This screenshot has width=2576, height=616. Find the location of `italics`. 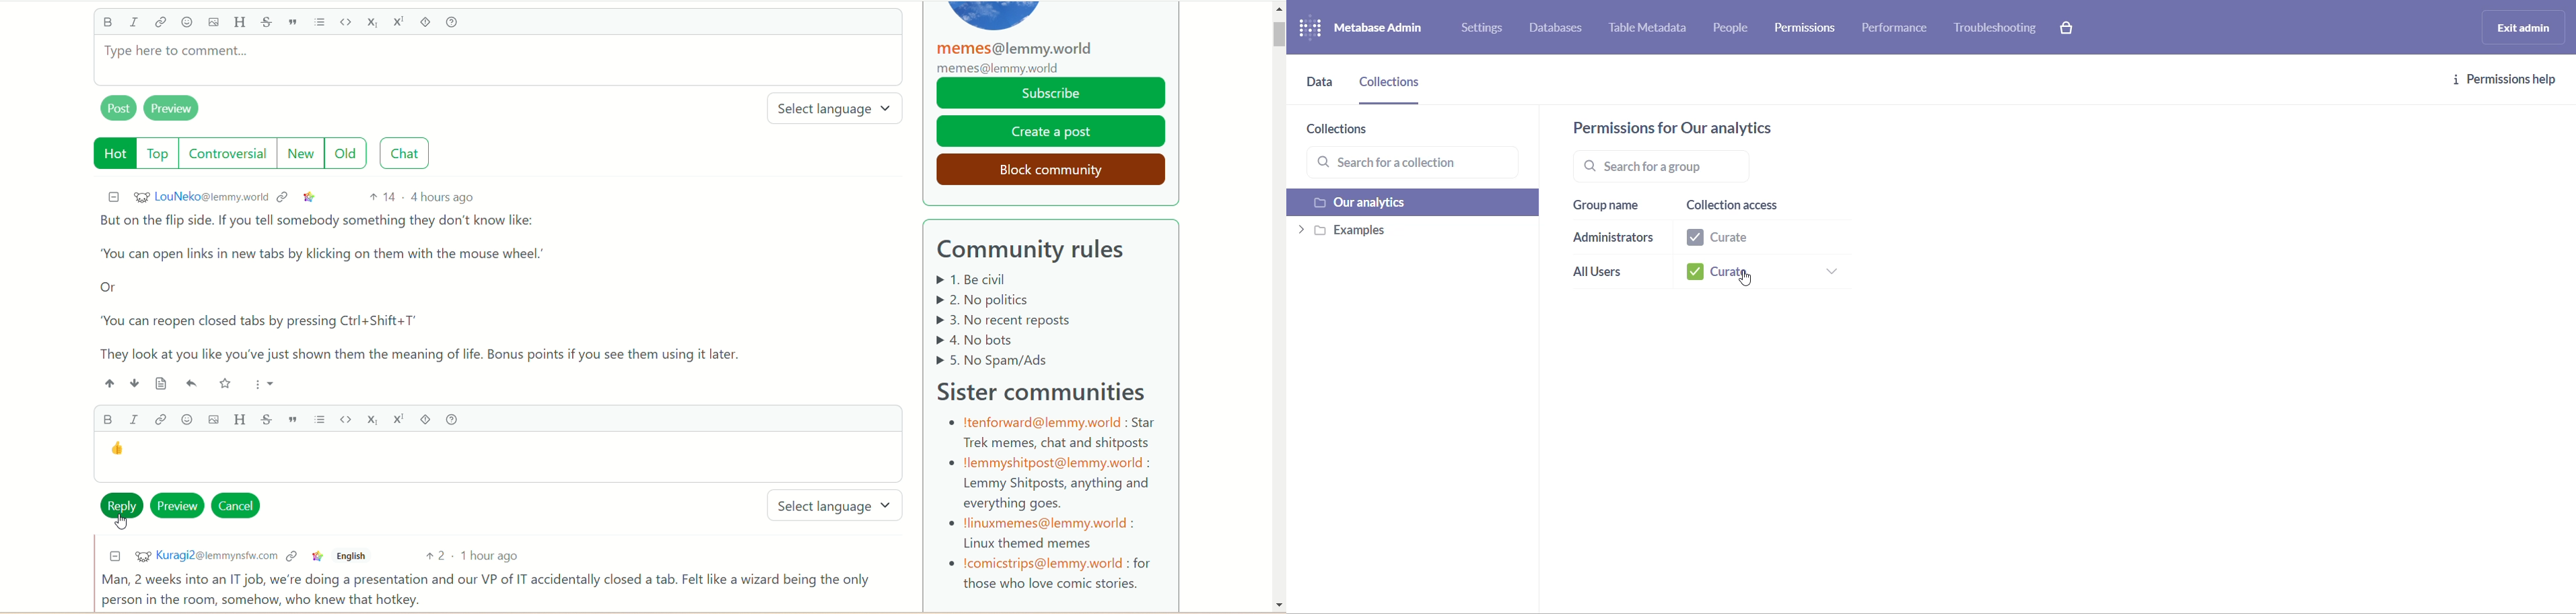

italics is located at coordinates (137, 23).